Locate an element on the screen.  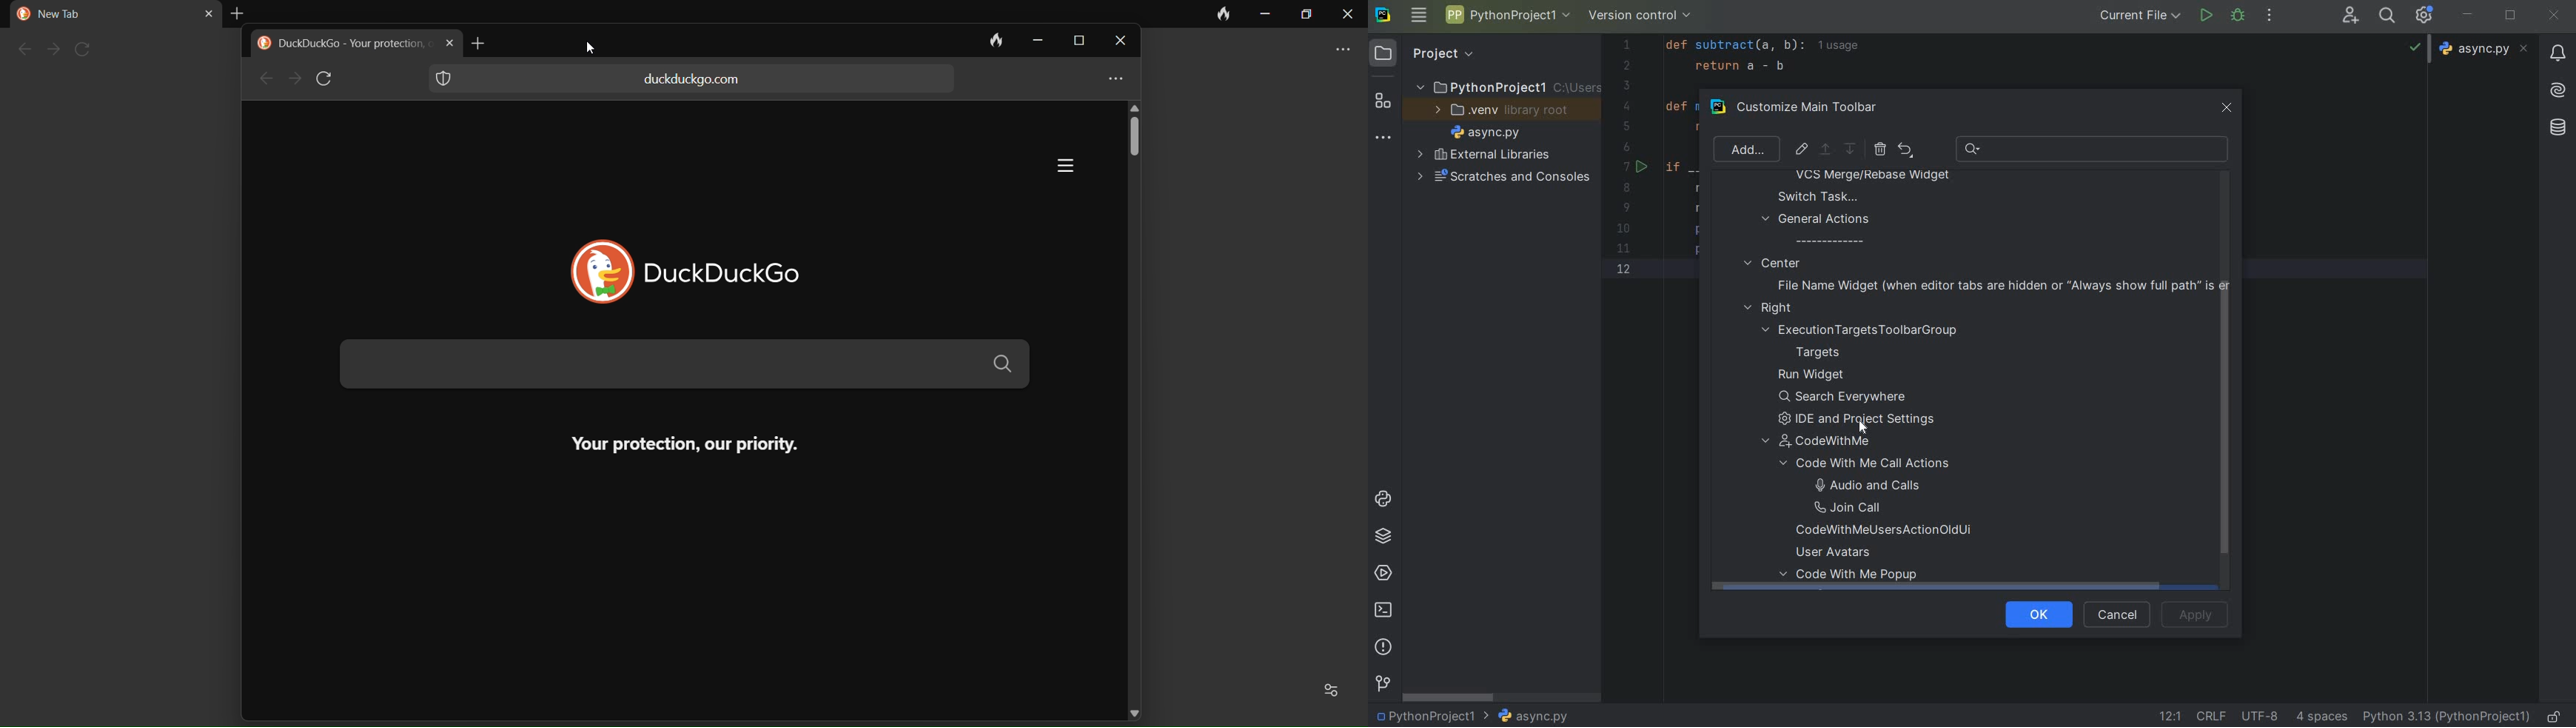
RUN is located at coordinates (2207, 16).